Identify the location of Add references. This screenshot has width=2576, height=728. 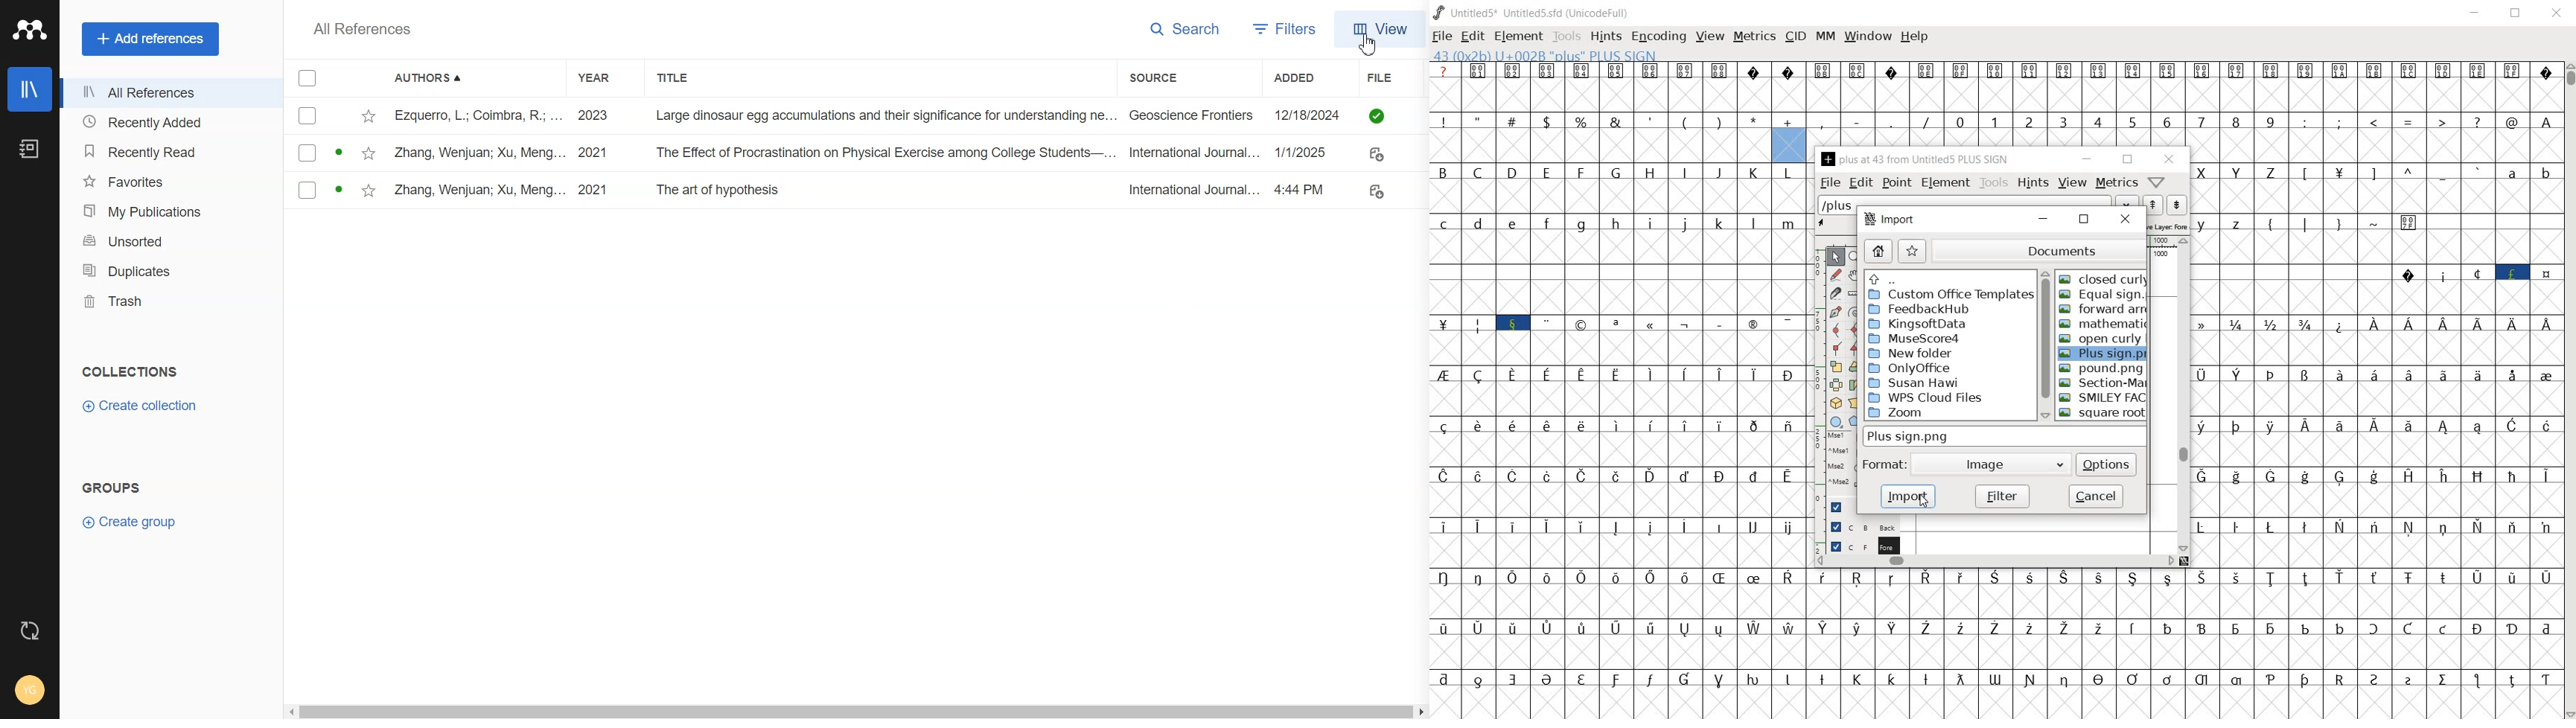
(151, 39).